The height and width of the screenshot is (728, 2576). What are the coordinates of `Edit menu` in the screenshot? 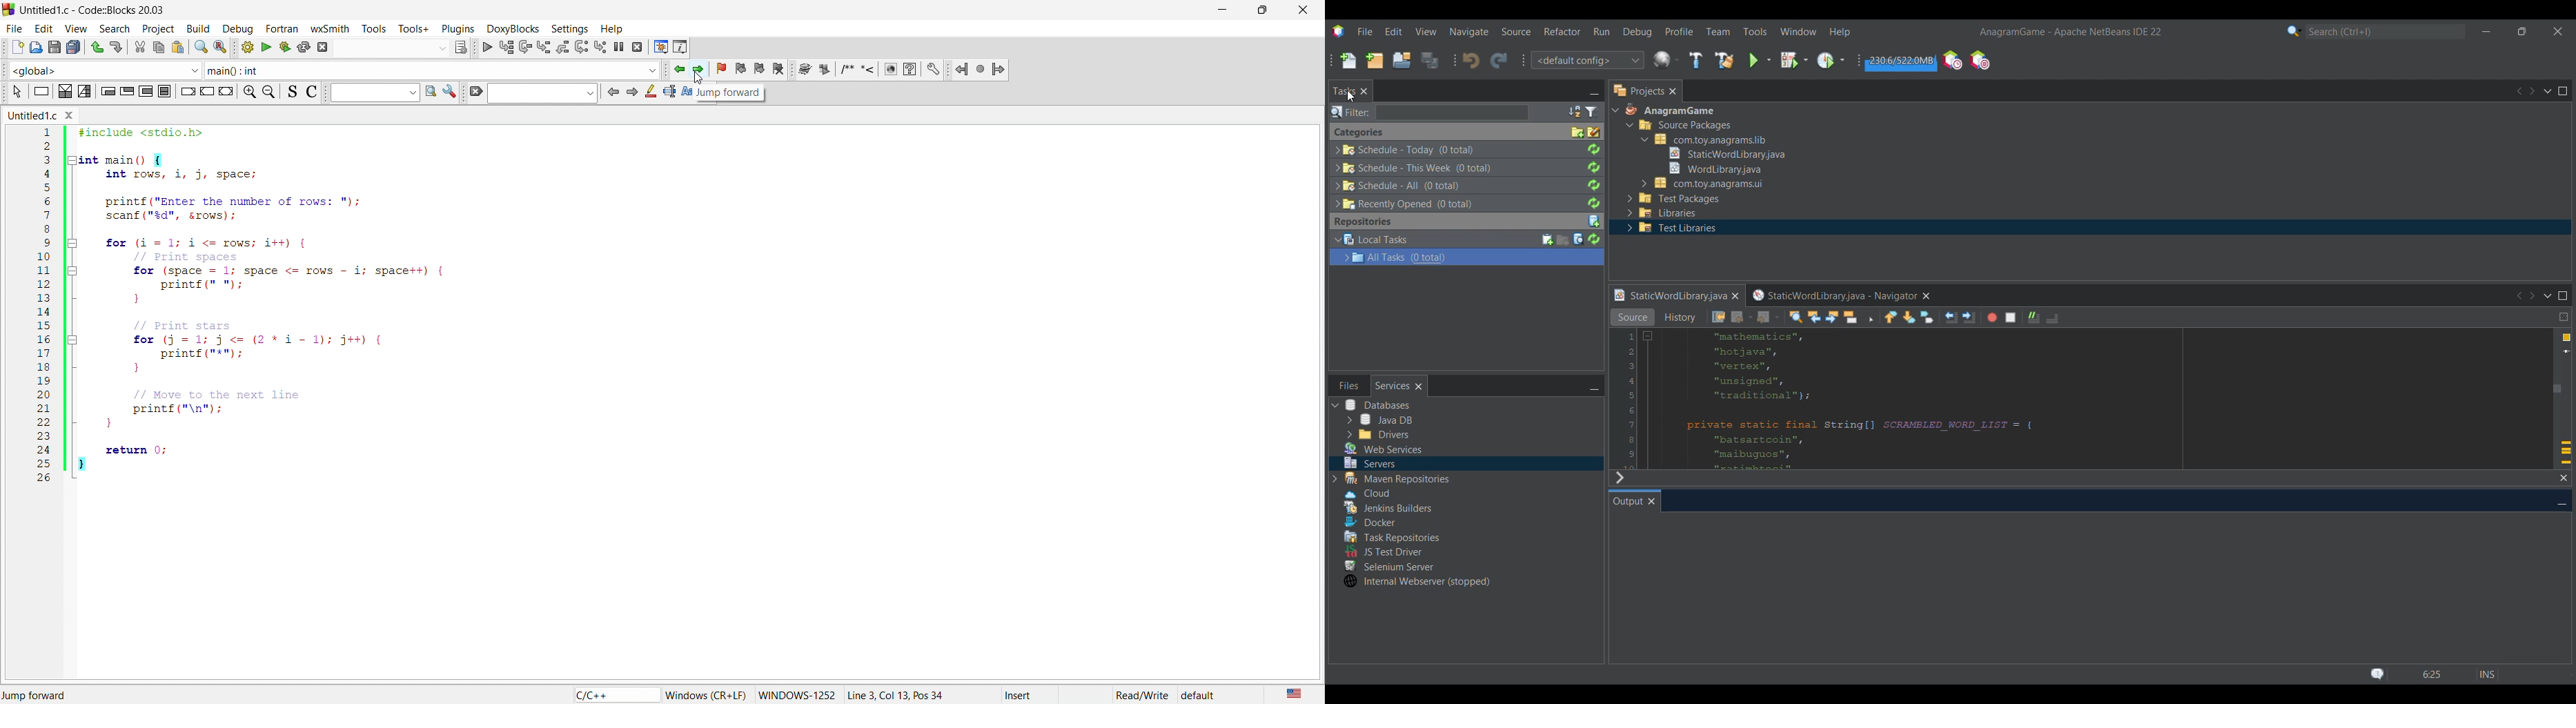 It's located at (1393, 31).